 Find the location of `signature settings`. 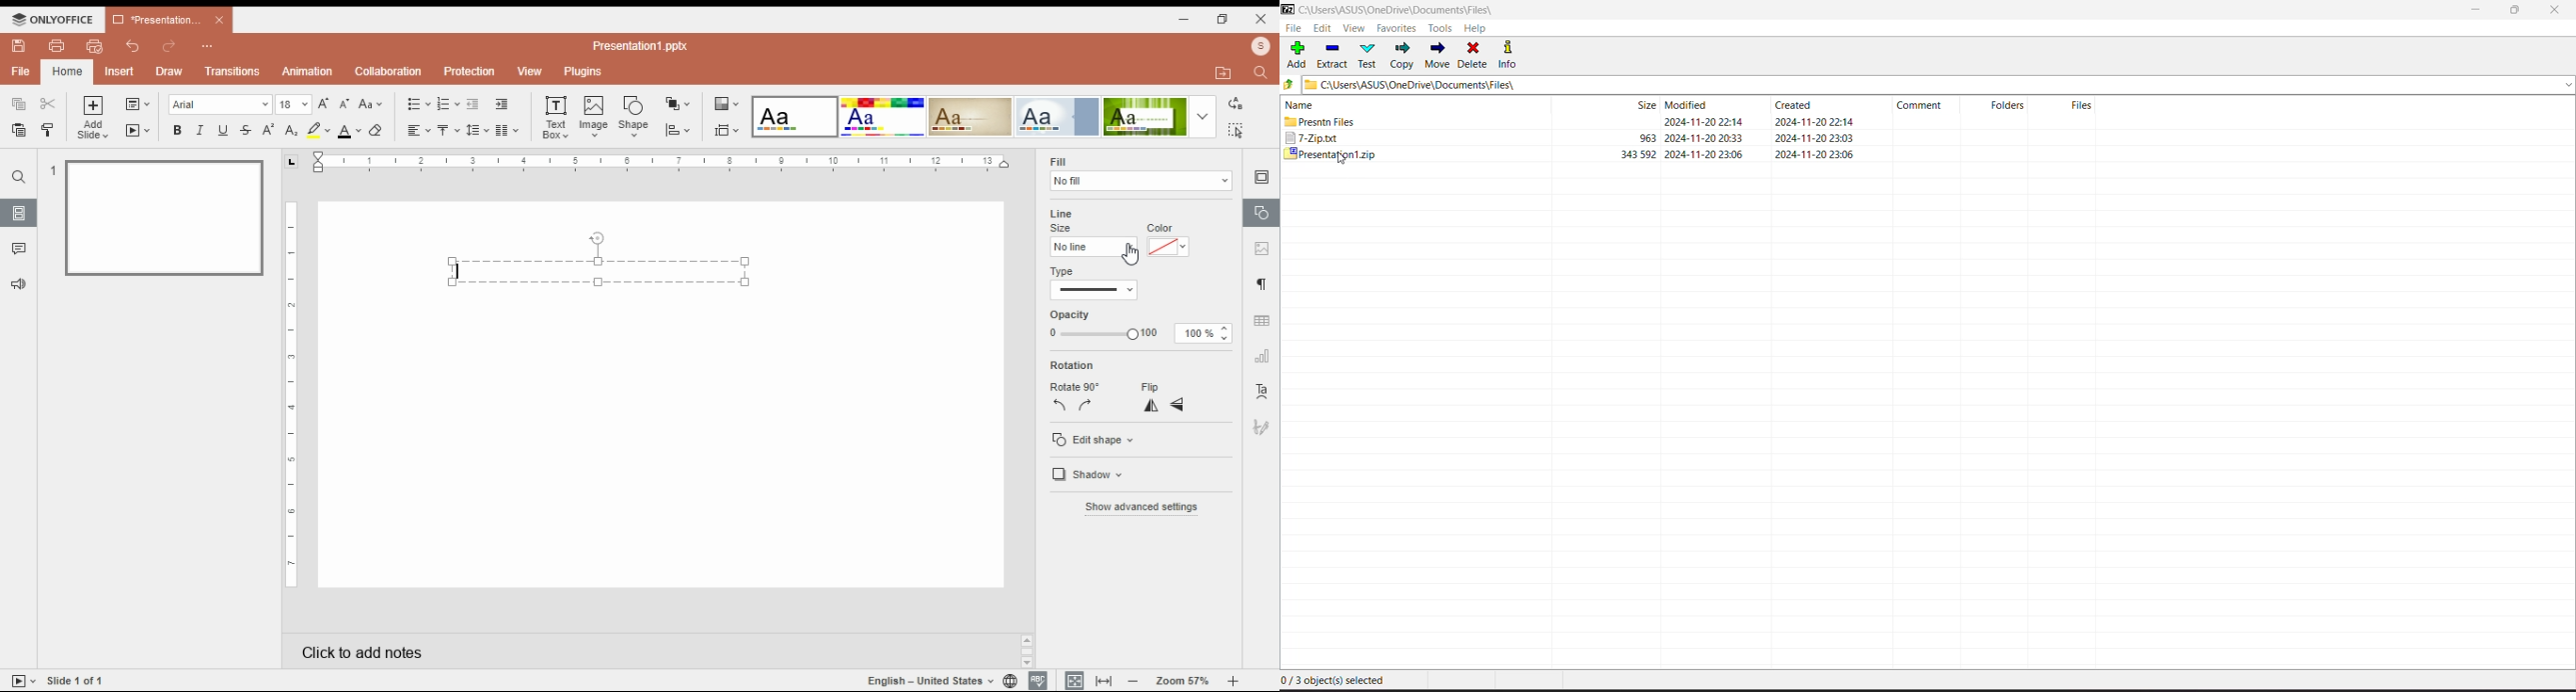

signature settings is located at coordinates (1264, 427).